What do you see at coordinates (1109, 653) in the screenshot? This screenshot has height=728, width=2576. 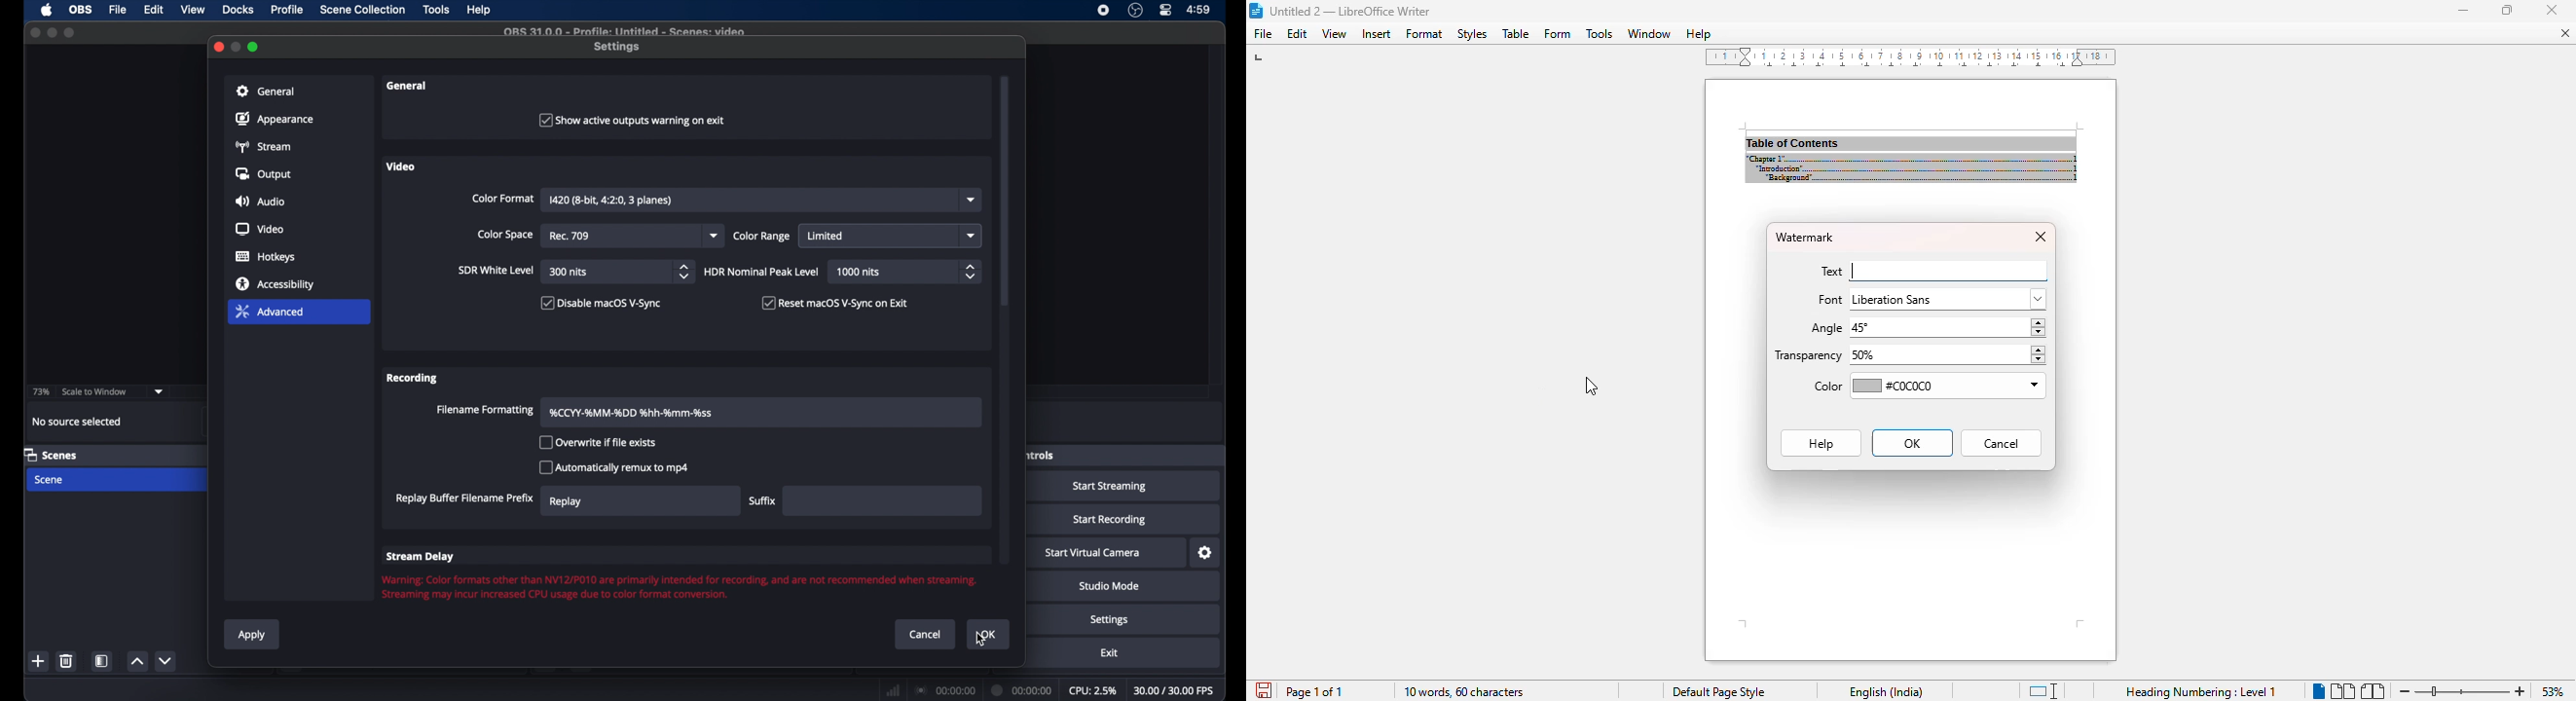 I see `exit` at bounding box center [1109, 653].